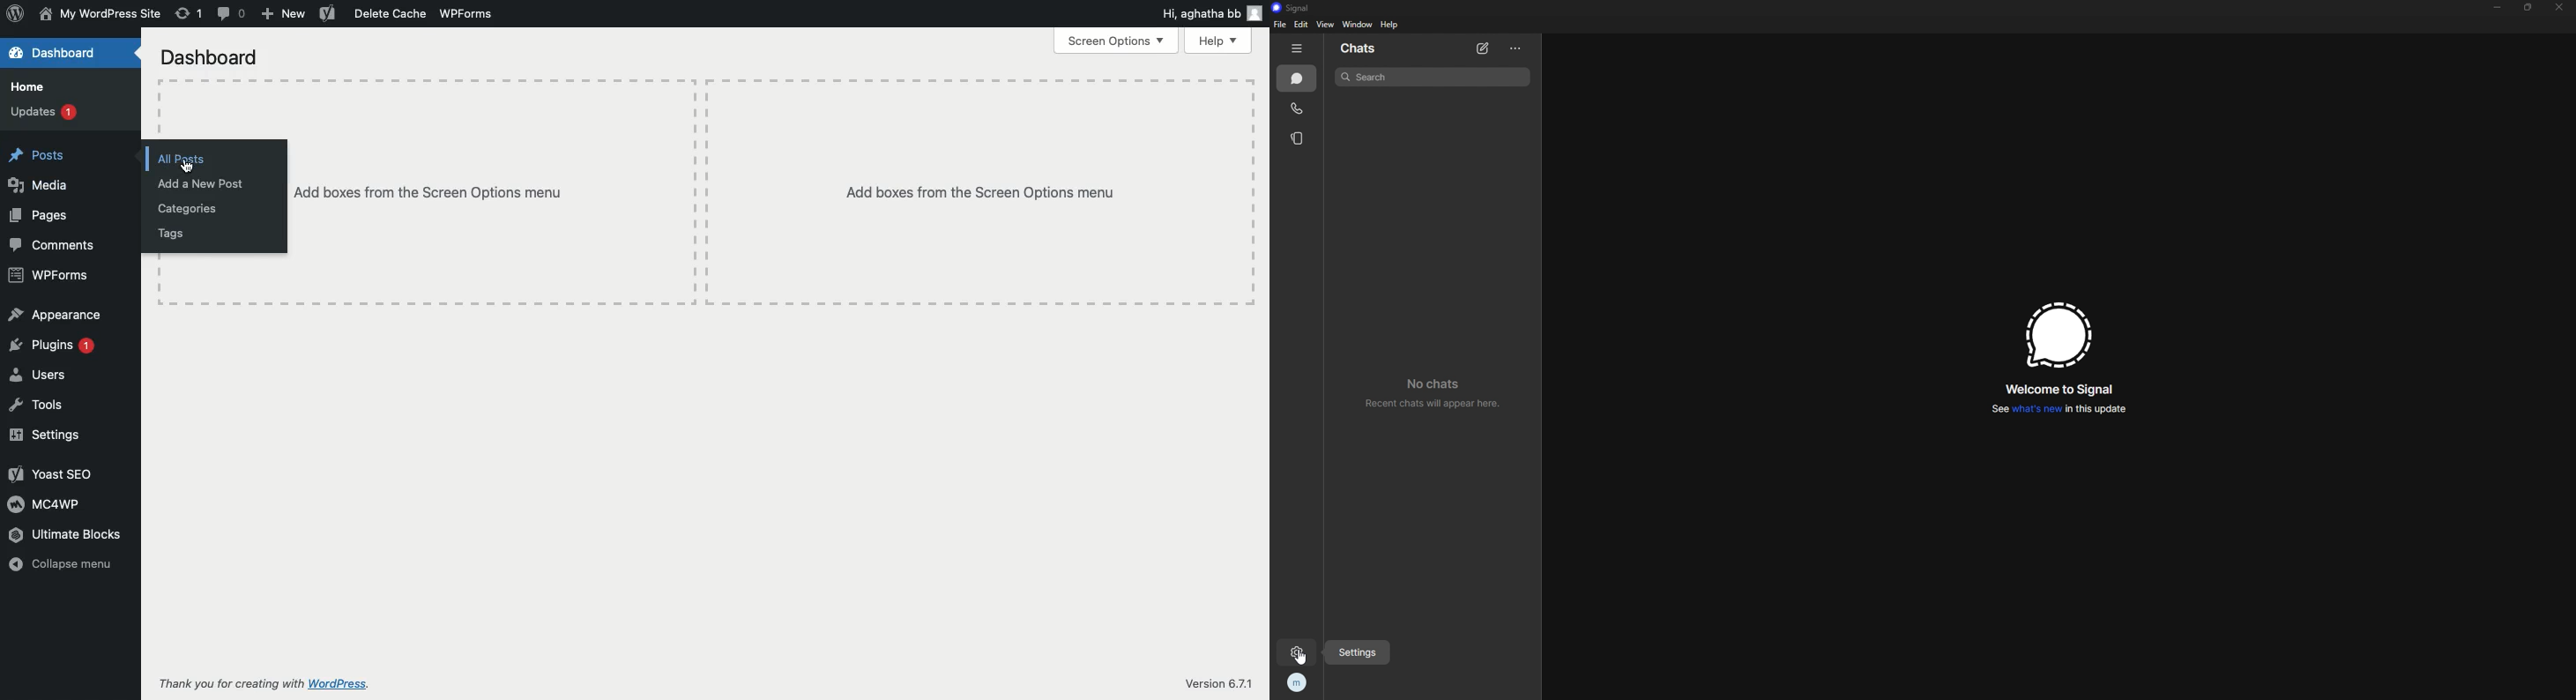 The height and width of the screenshot is (700, 2576). Describe the element at coordinates (58, 248) in the screenshot. I see `Comments` at that location.